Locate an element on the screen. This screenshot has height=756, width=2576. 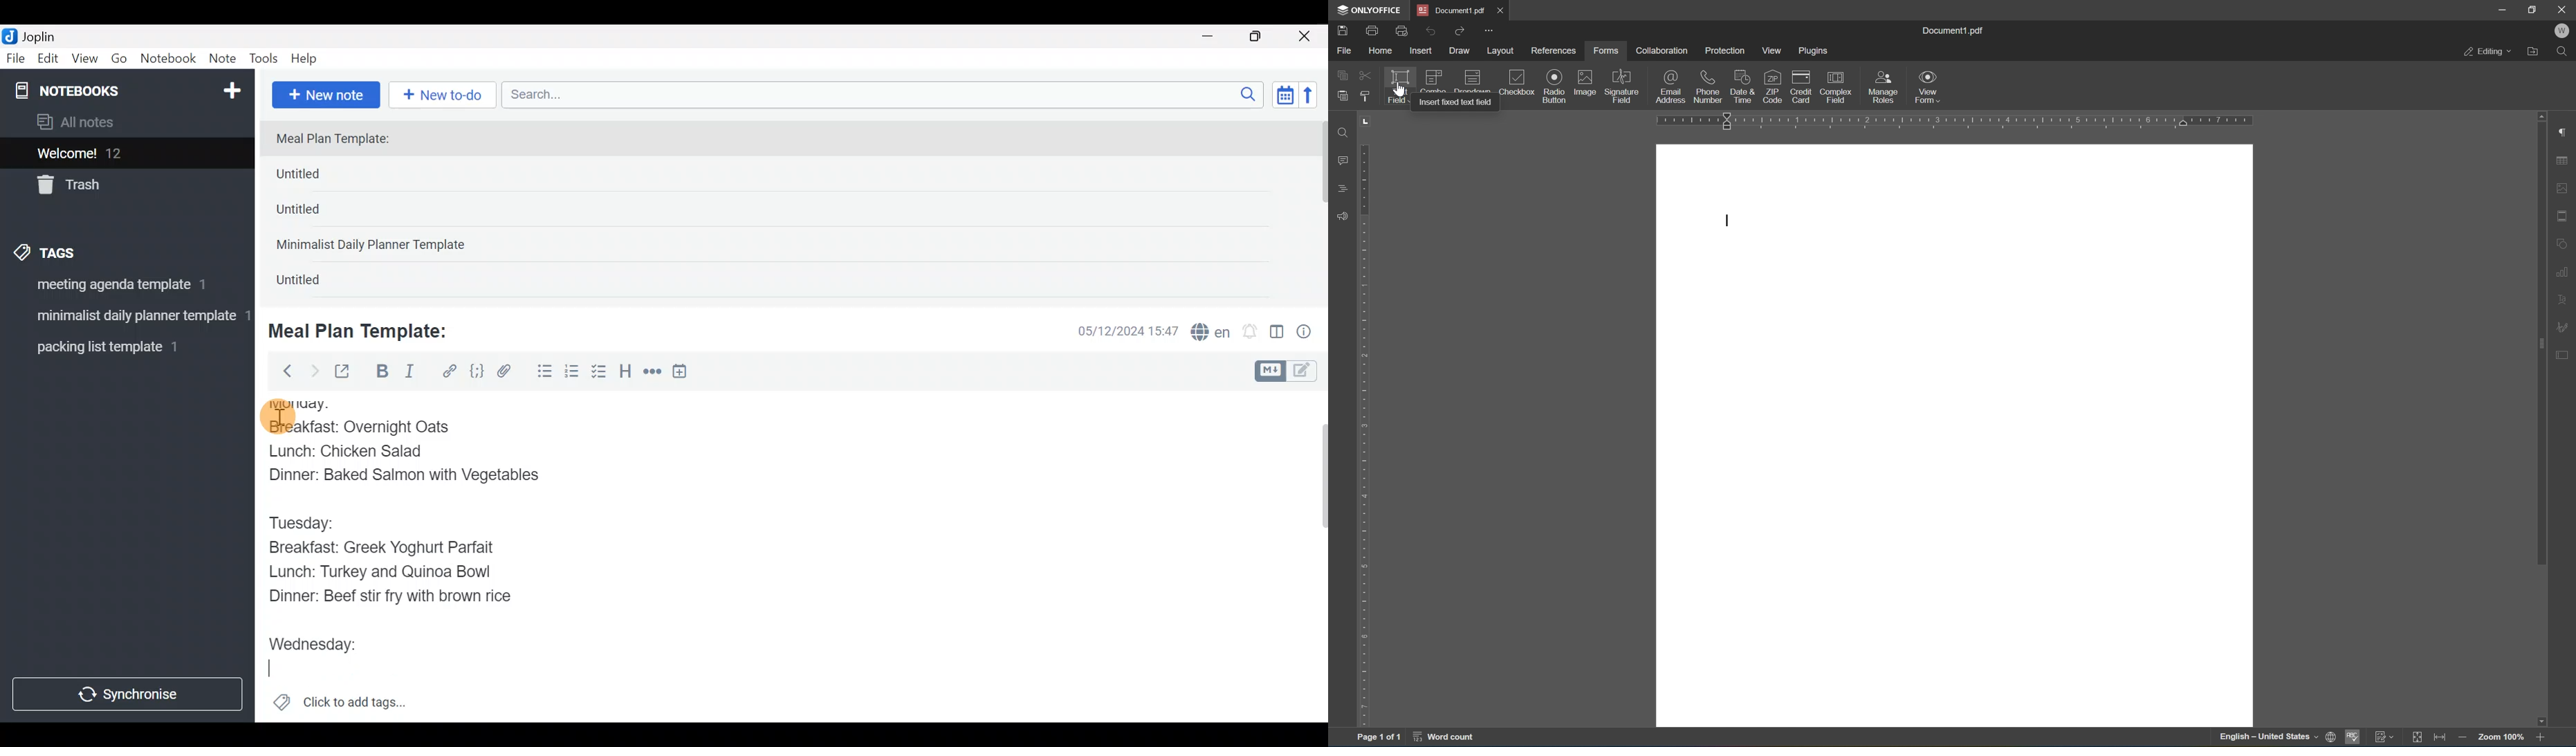
New is located at coordinates (231, 88).